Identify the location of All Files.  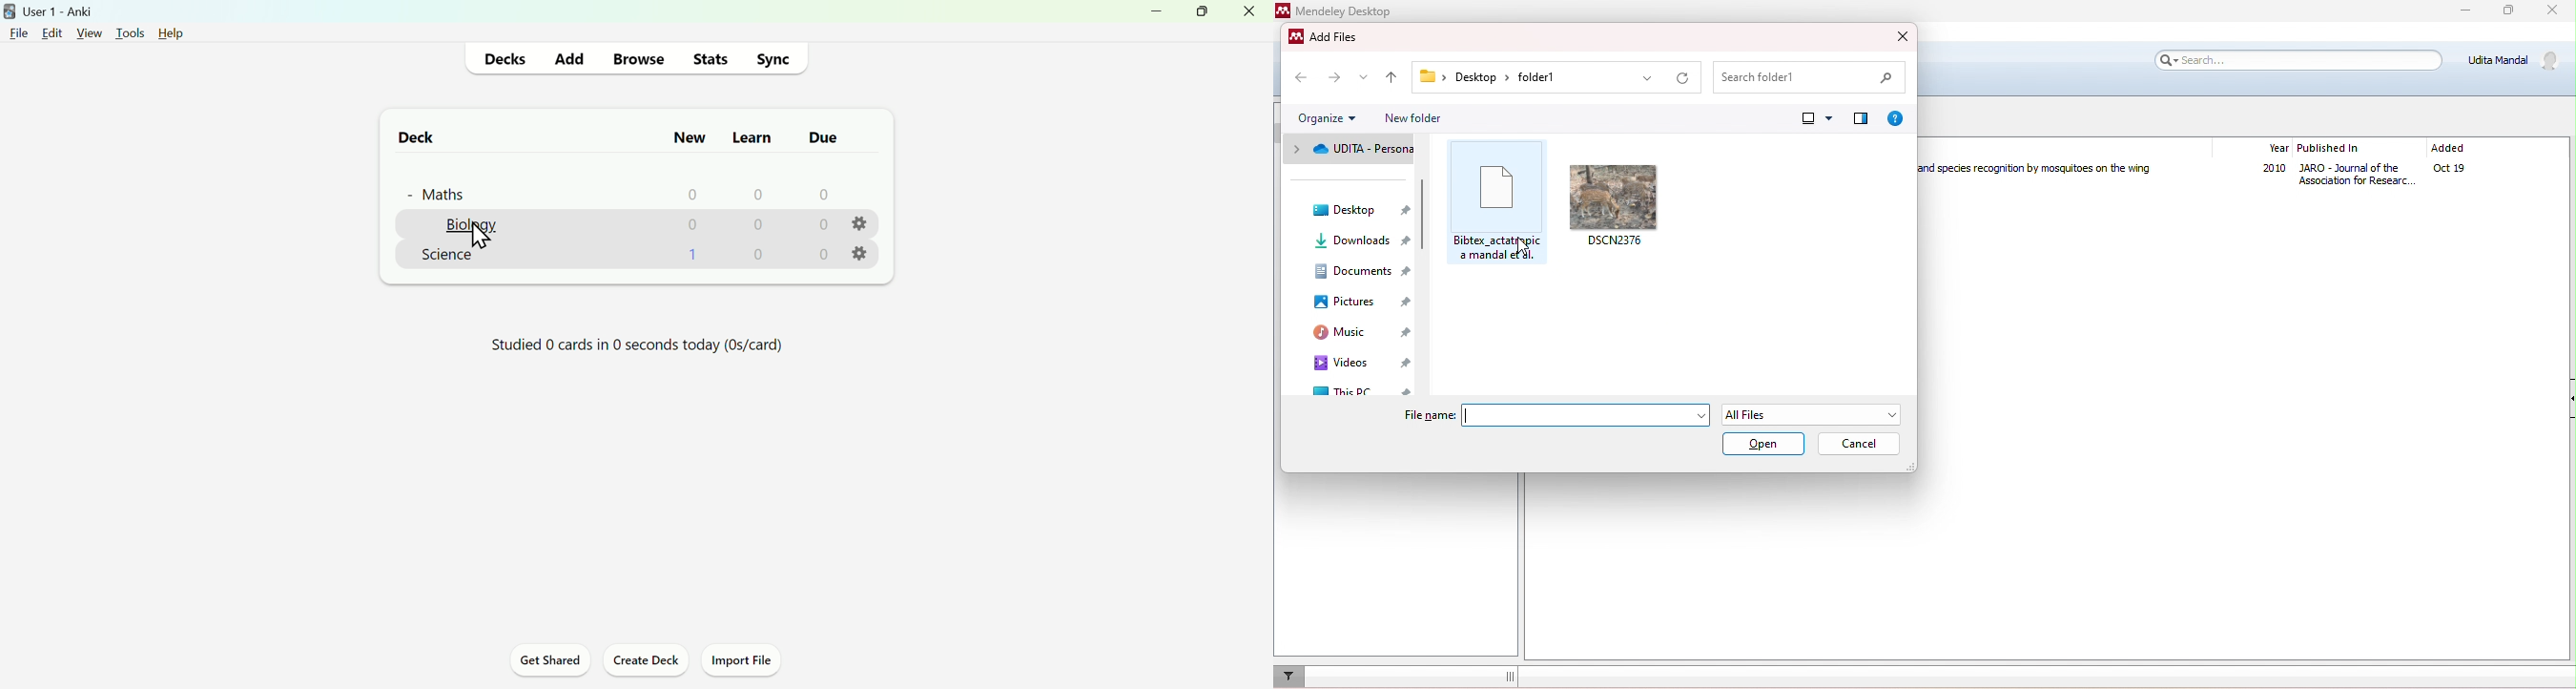
(1812, 413).